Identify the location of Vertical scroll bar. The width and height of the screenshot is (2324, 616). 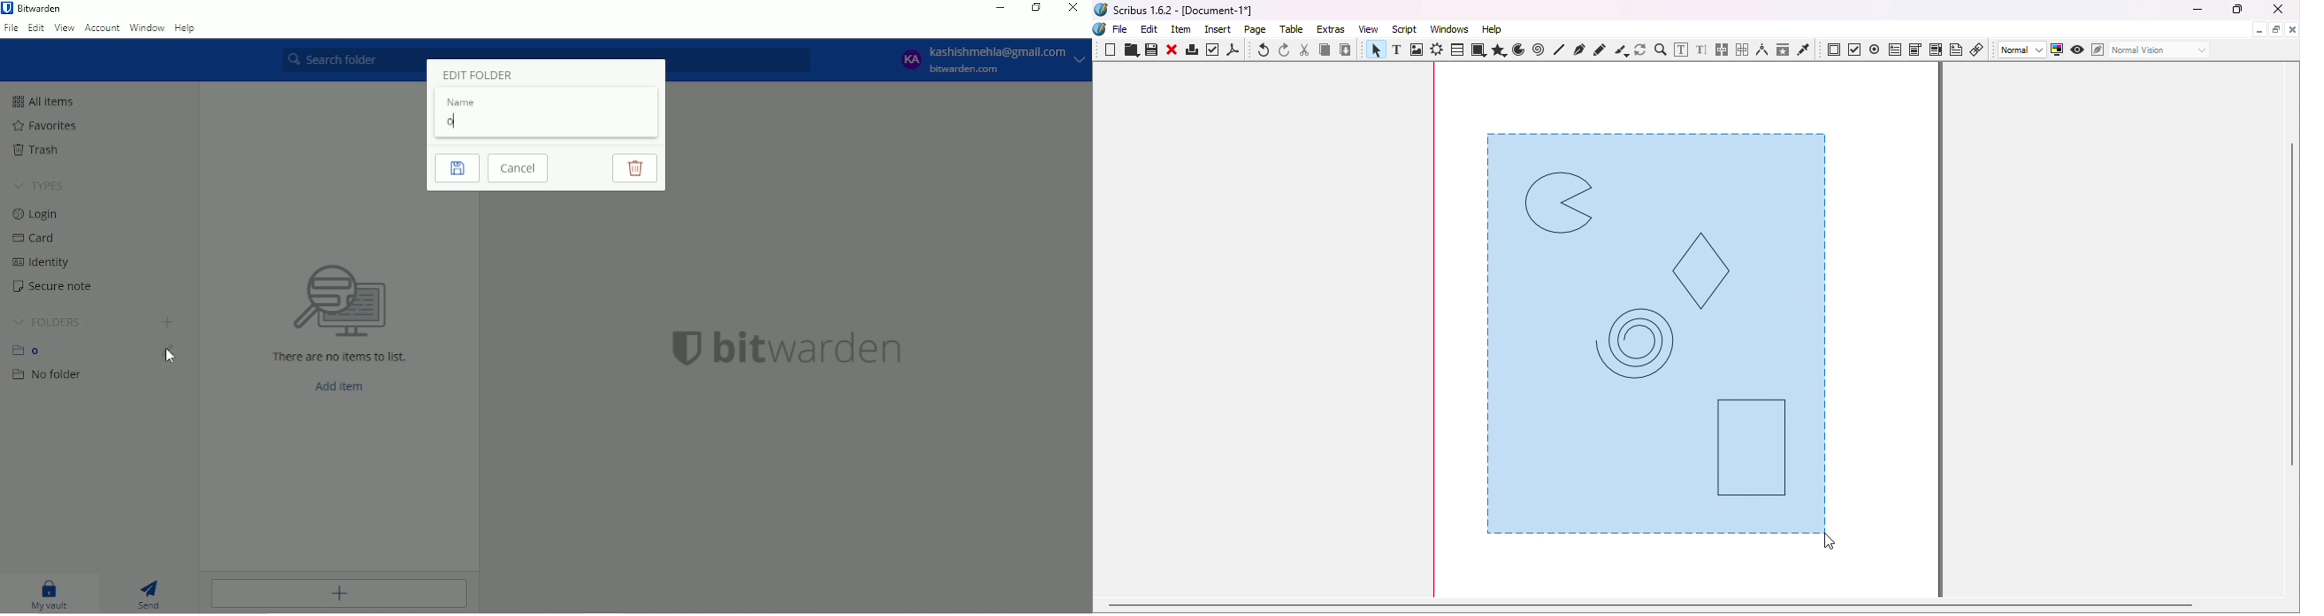
(2293, 332).